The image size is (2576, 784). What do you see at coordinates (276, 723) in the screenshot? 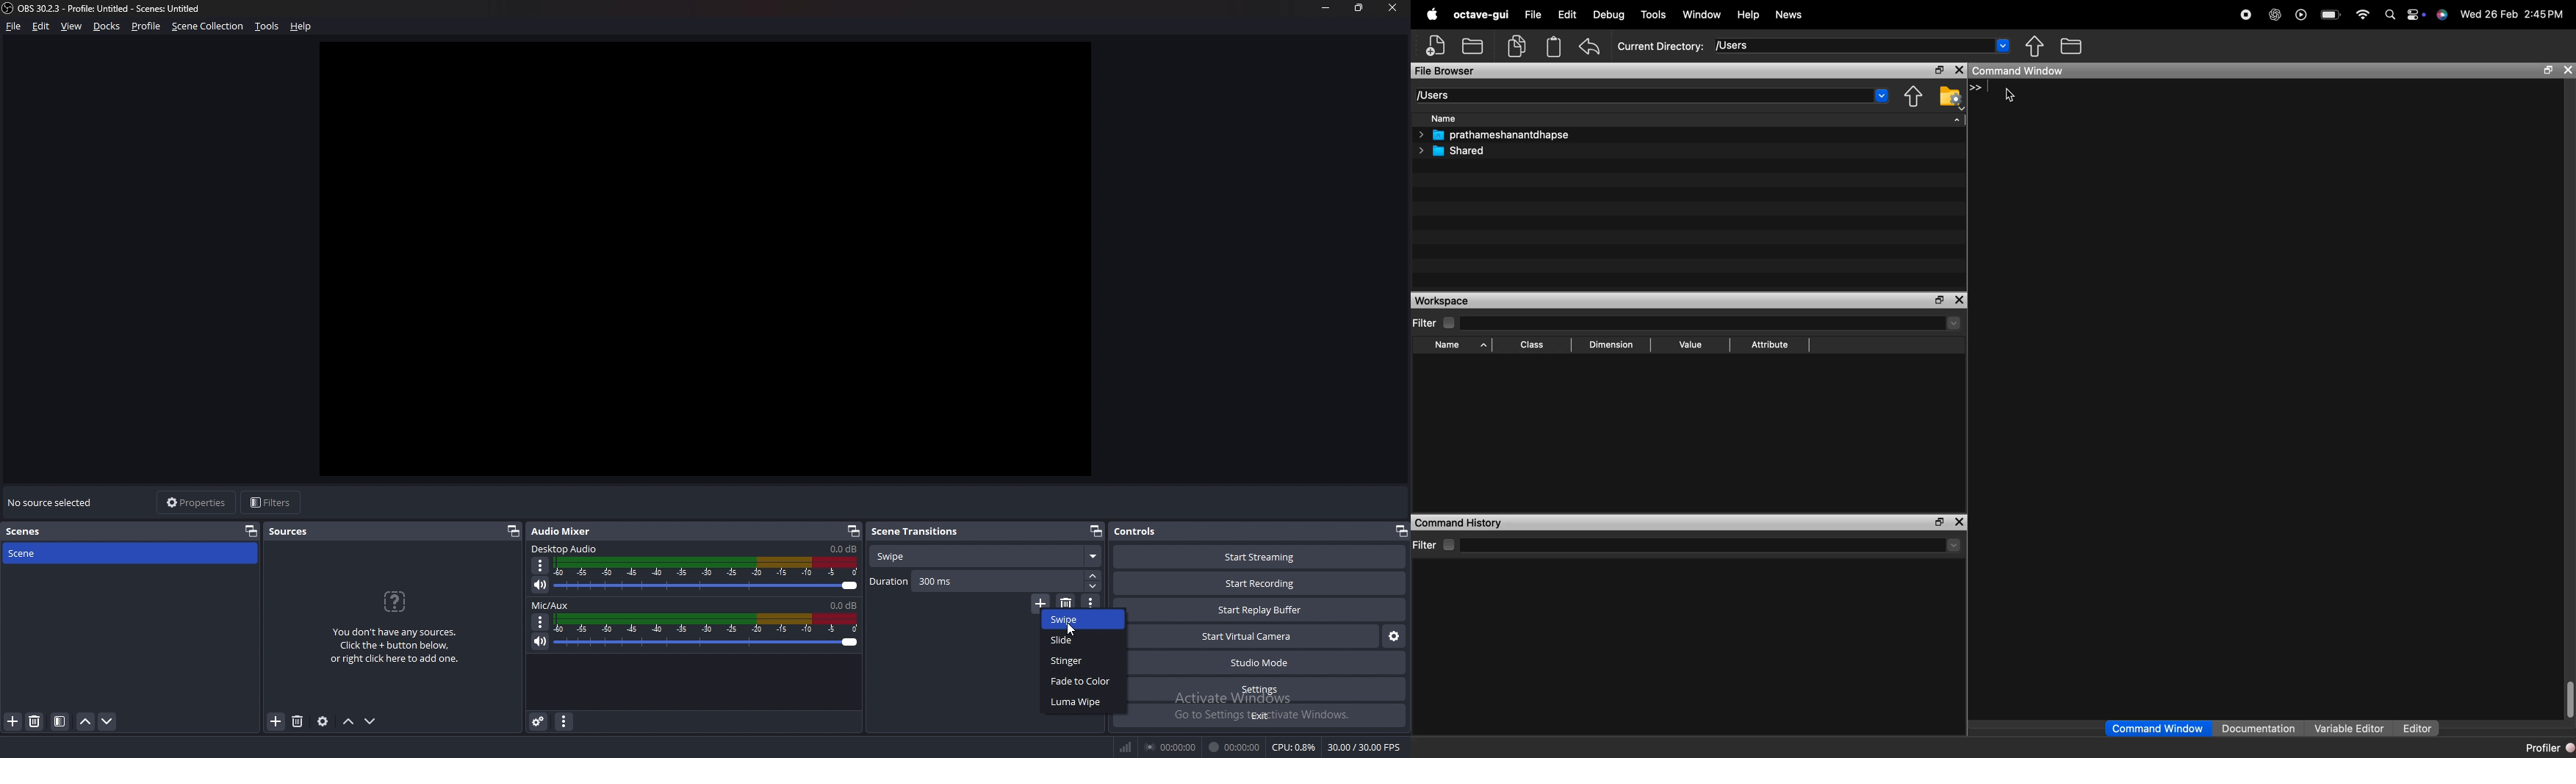
I see `add source` at bounding box center [276, 723].